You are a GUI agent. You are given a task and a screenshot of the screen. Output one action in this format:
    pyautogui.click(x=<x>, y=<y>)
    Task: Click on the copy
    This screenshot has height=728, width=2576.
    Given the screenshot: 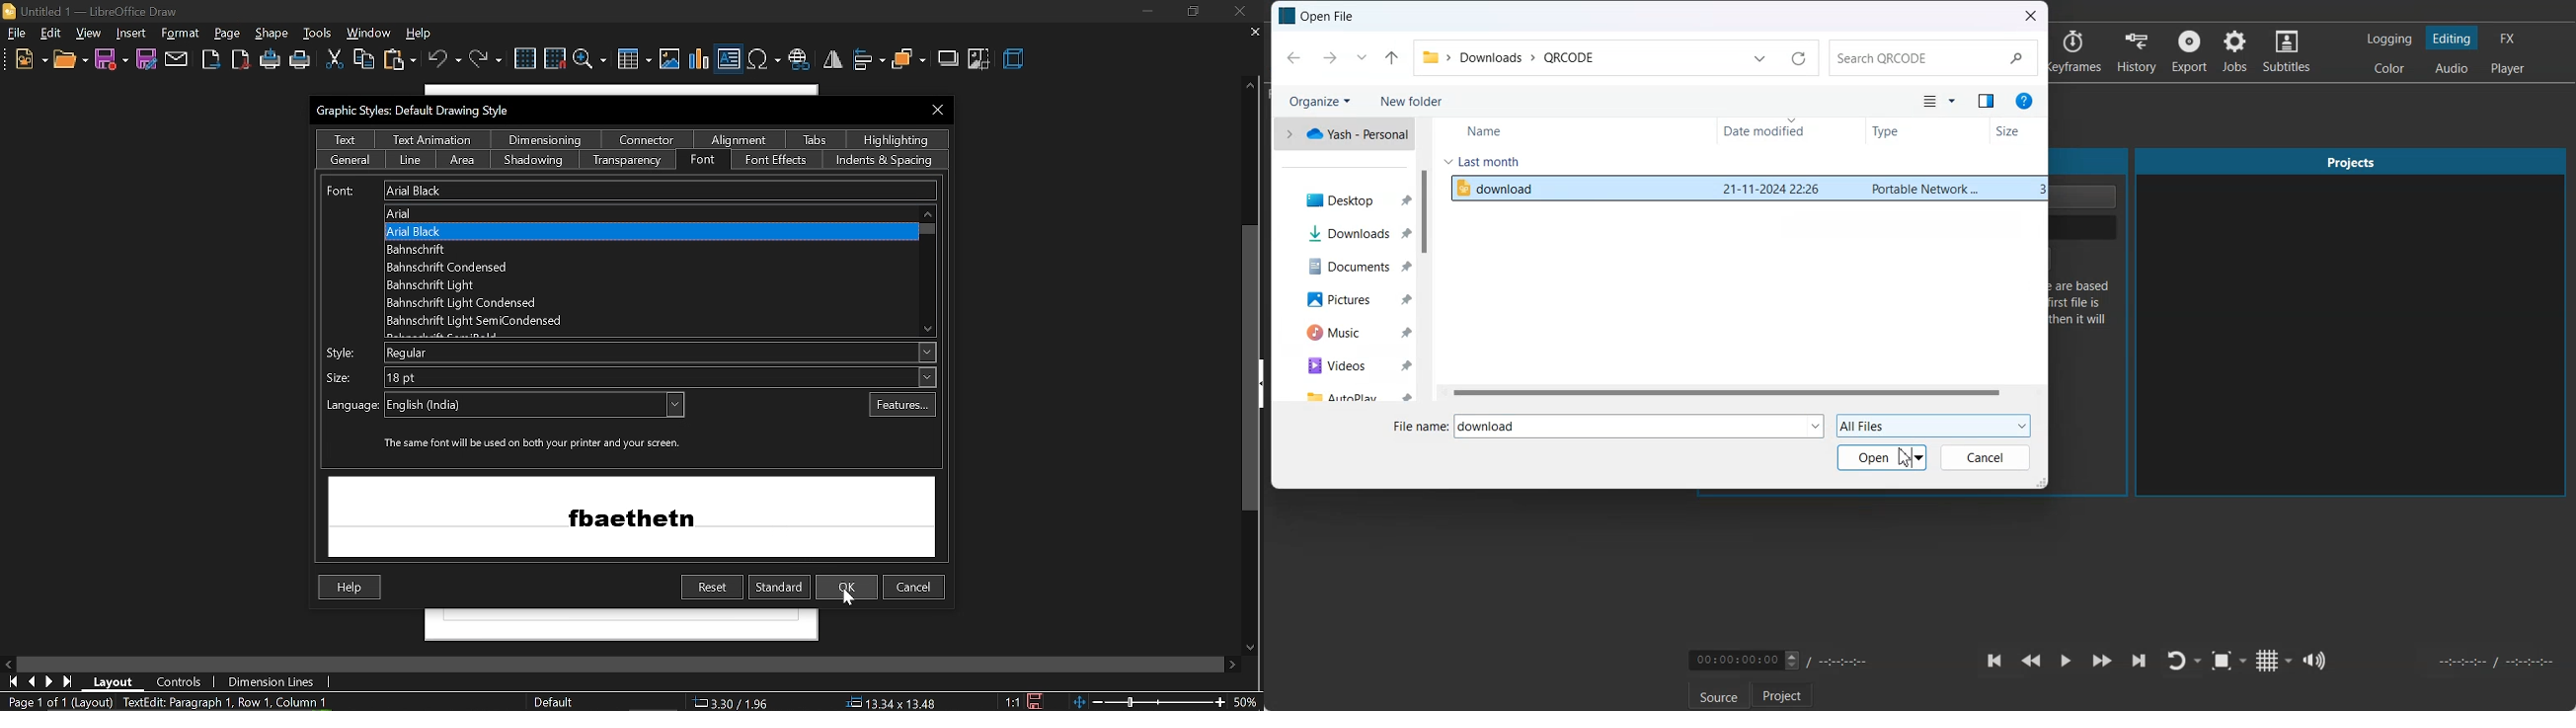 What is the action you would take?
    pyautogui.click(x=363, y=60)
    